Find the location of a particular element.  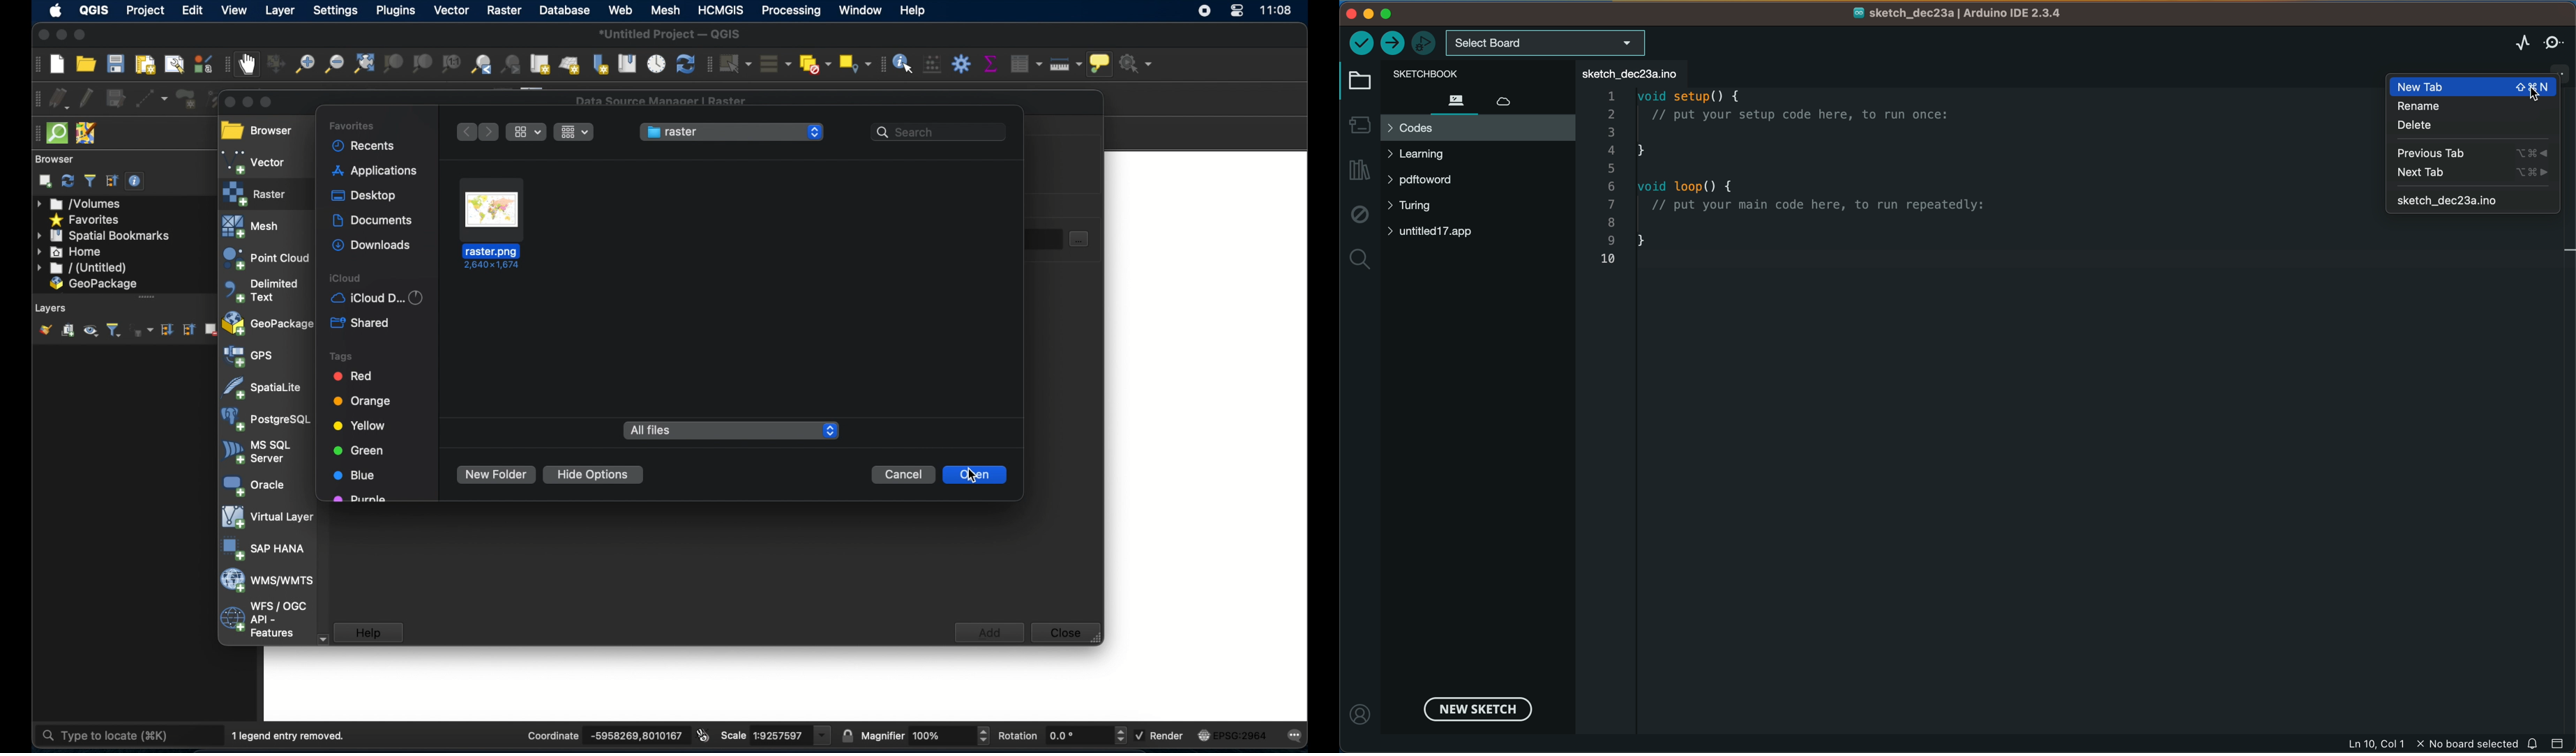

save layer edits is located at coordinates (115, 96).